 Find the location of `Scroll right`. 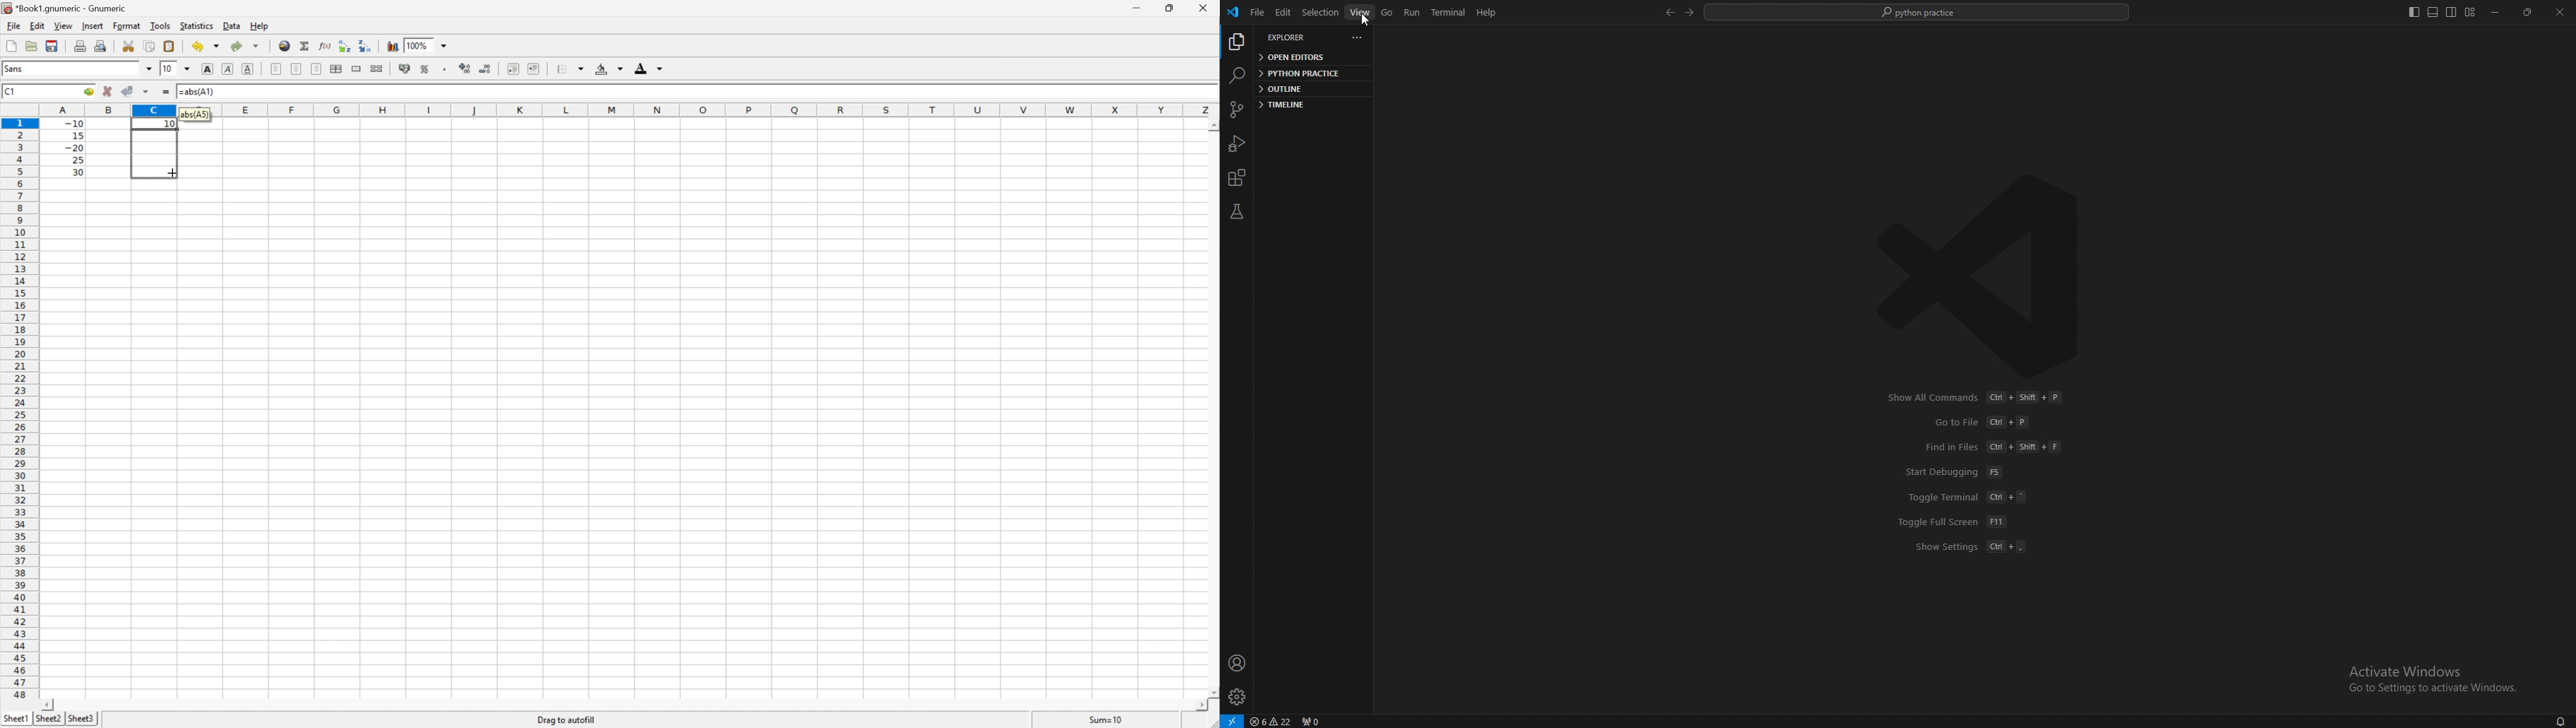

Scroll right is located at coordinates (1197, 706).